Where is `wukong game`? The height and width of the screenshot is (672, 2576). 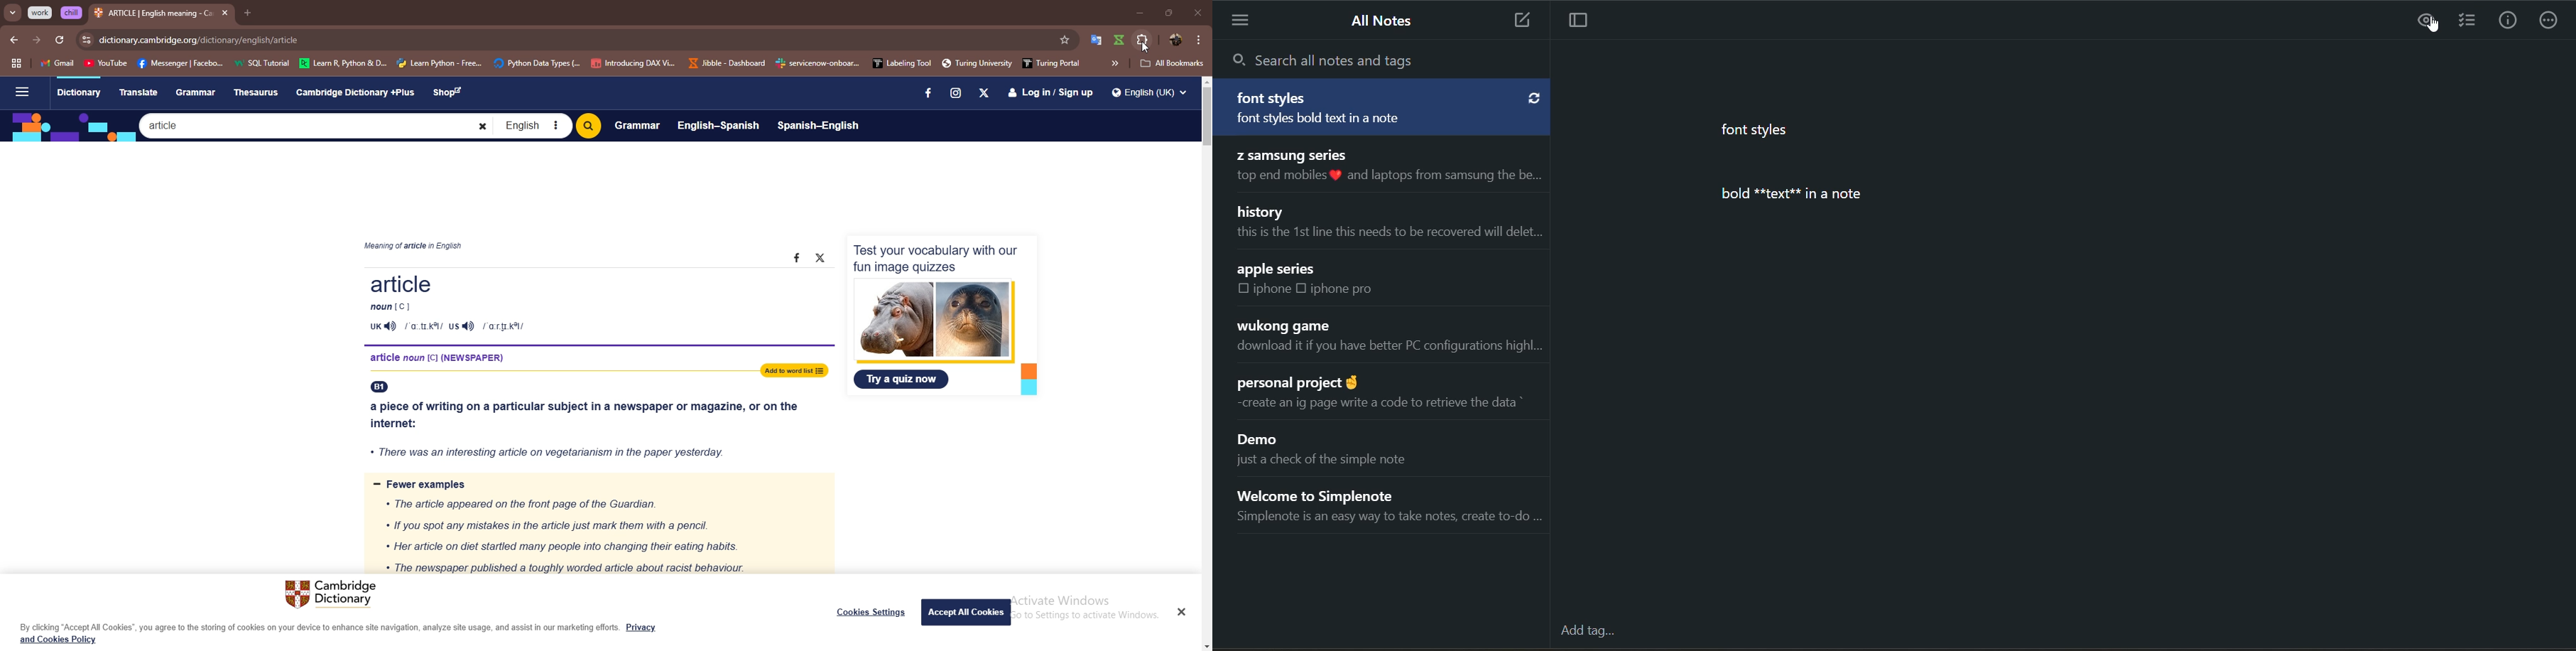
wukong game is located at coordinates (1282, 326).